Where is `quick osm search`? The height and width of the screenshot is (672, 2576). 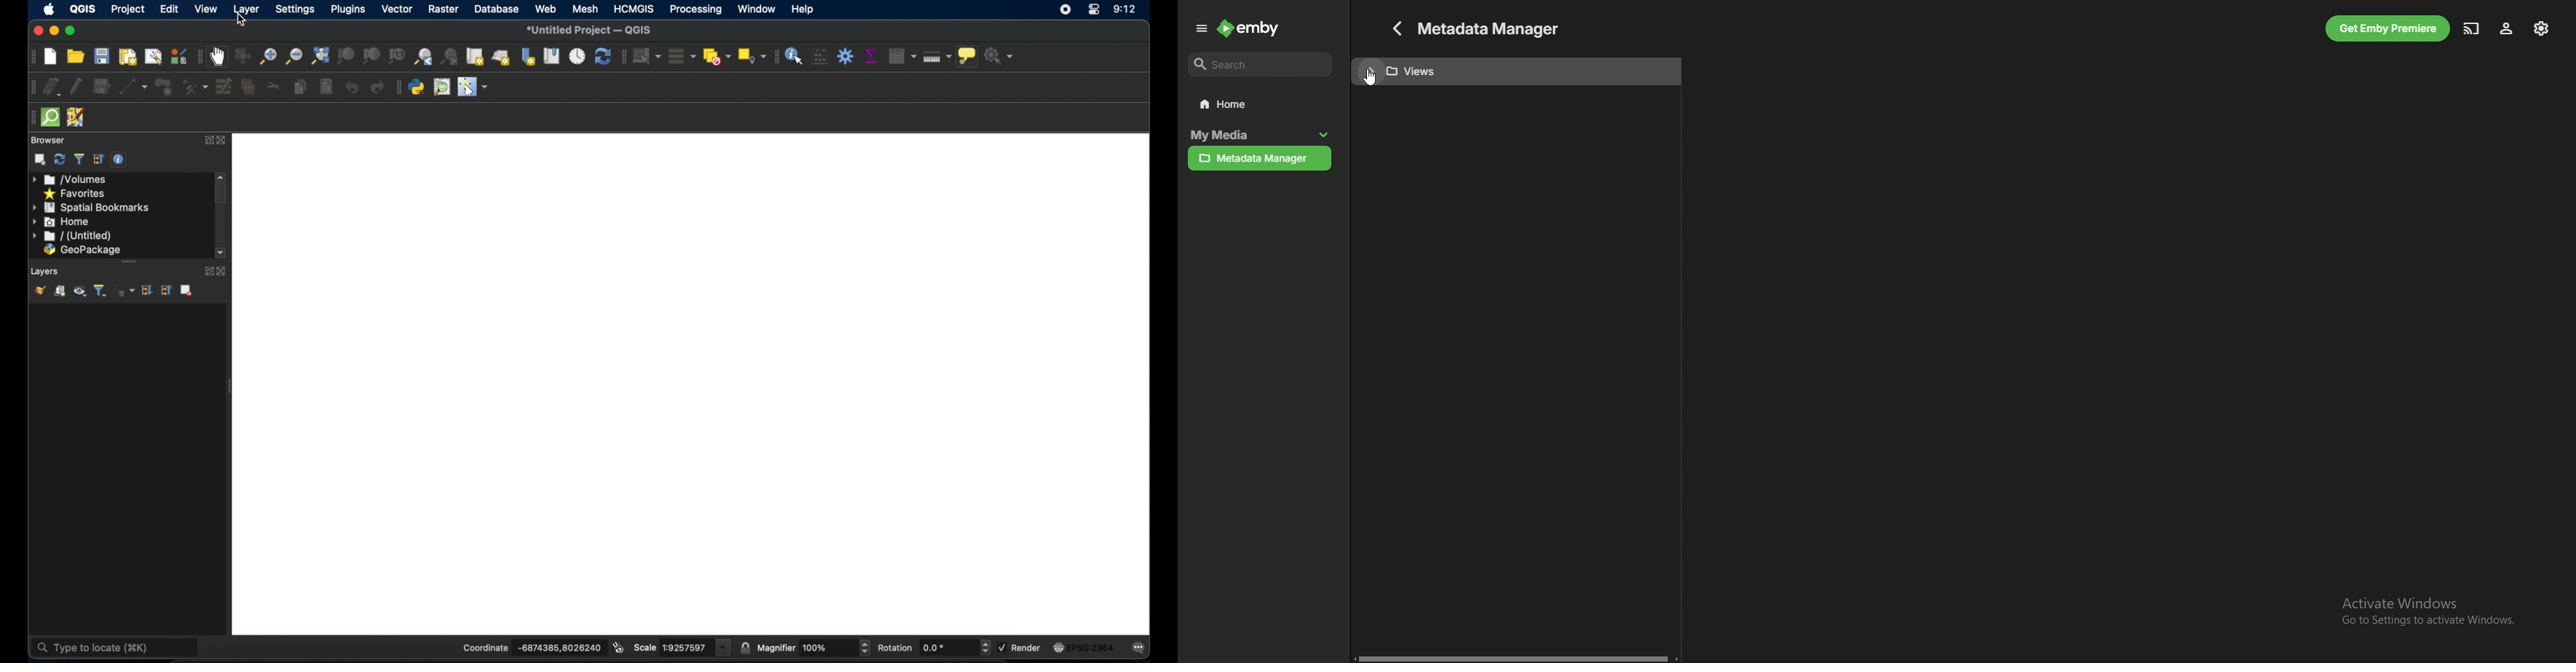
quick osm search is located at coordinates (443, 87).